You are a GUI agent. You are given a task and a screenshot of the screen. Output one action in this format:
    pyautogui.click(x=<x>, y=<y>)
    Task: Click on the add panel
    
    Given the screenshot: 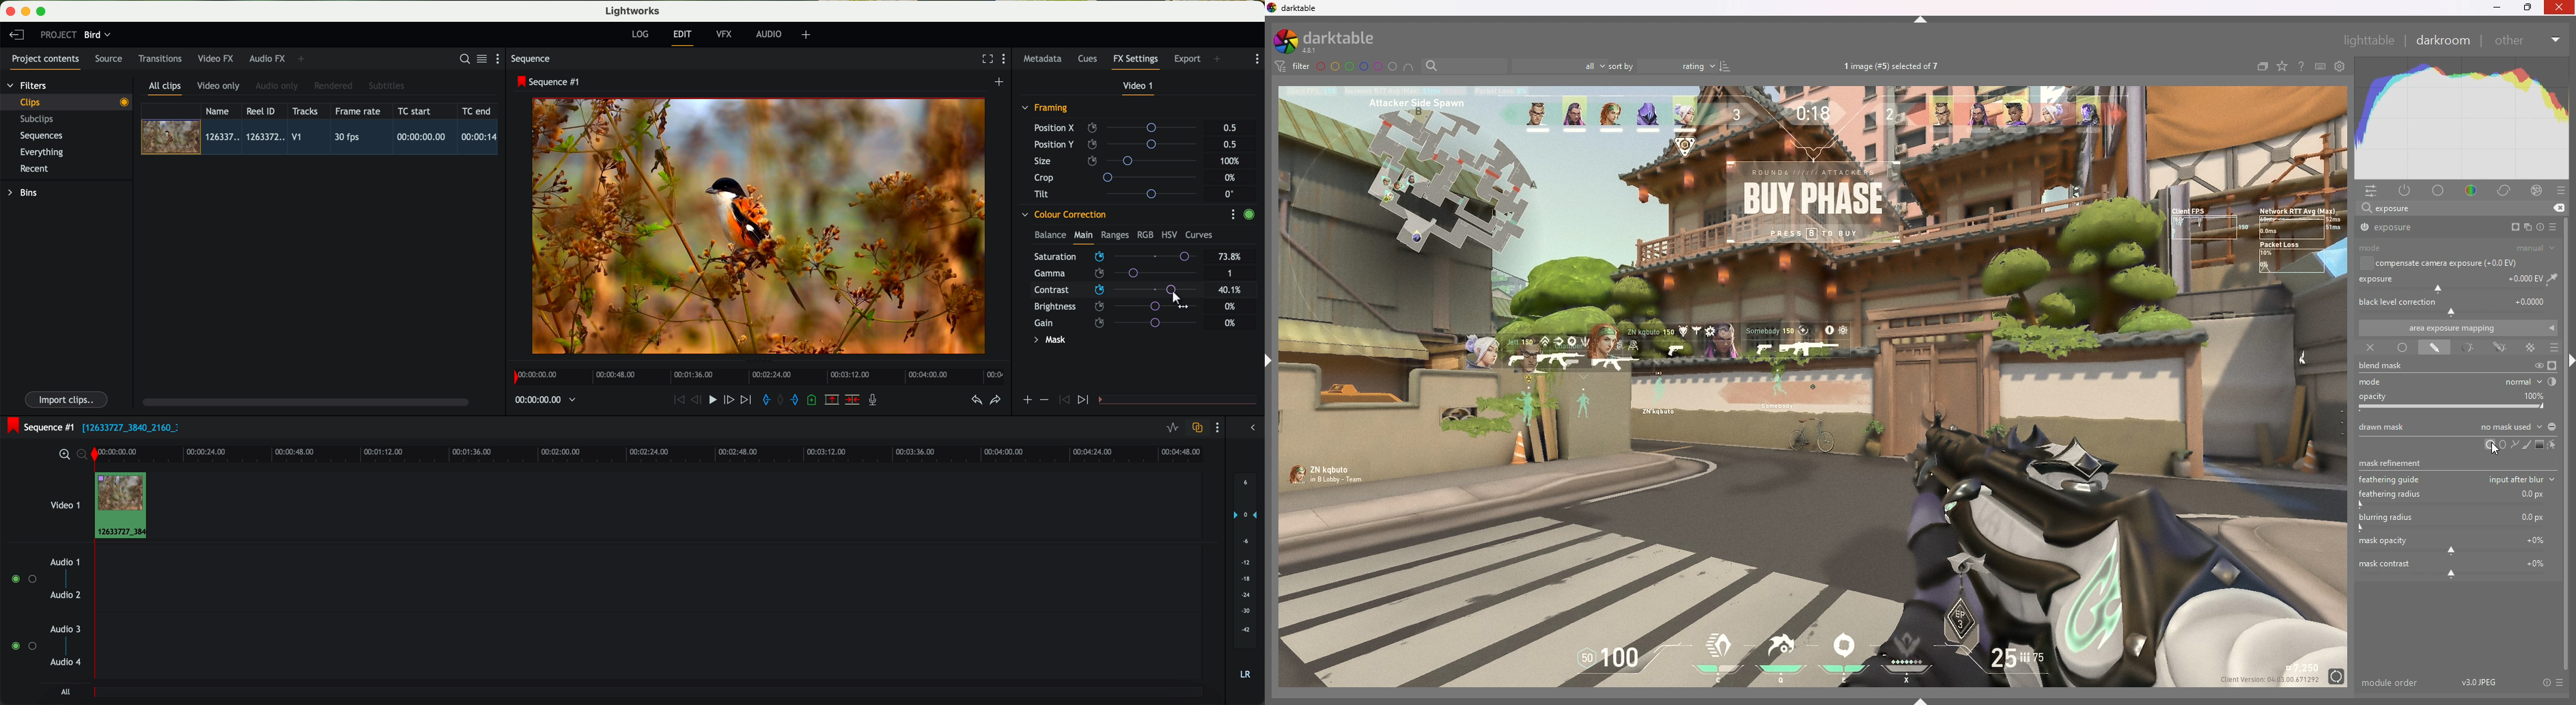 What is the action you would take?
    pyautogui.click(x=1220, y=60)
    